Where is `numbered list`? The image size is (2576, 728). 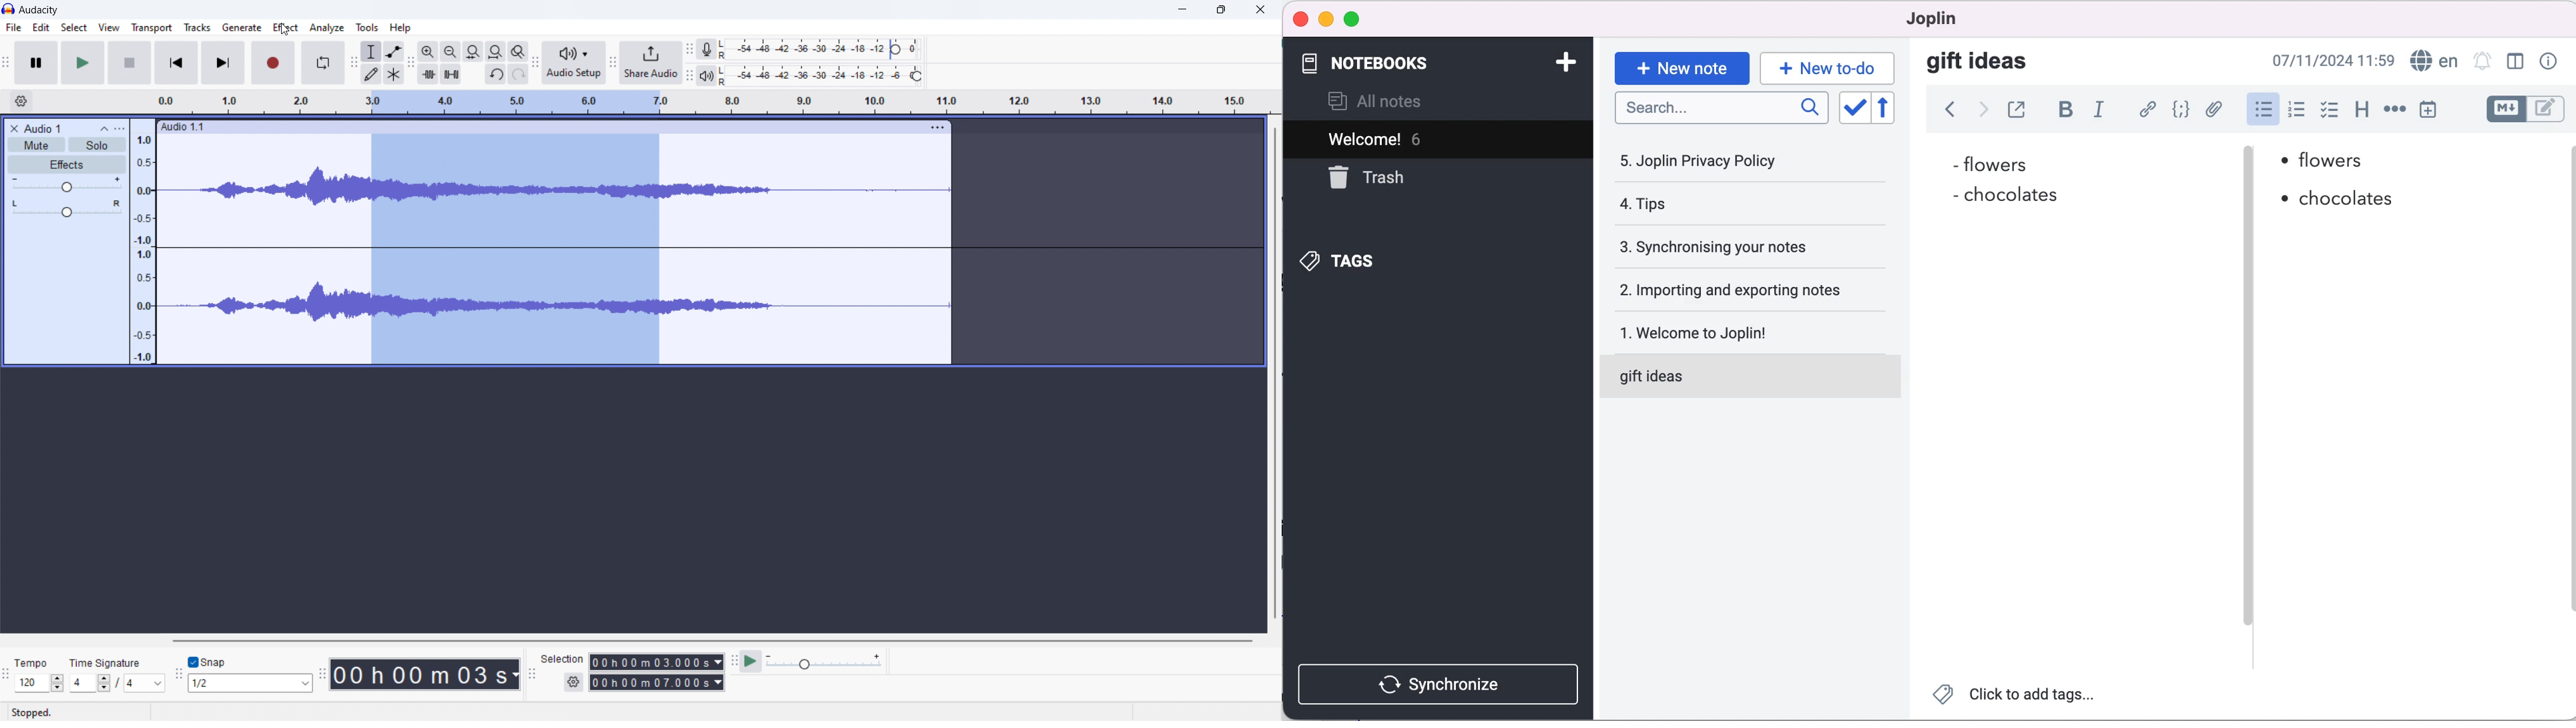
numbered list is located at coordinates (2297, 110).